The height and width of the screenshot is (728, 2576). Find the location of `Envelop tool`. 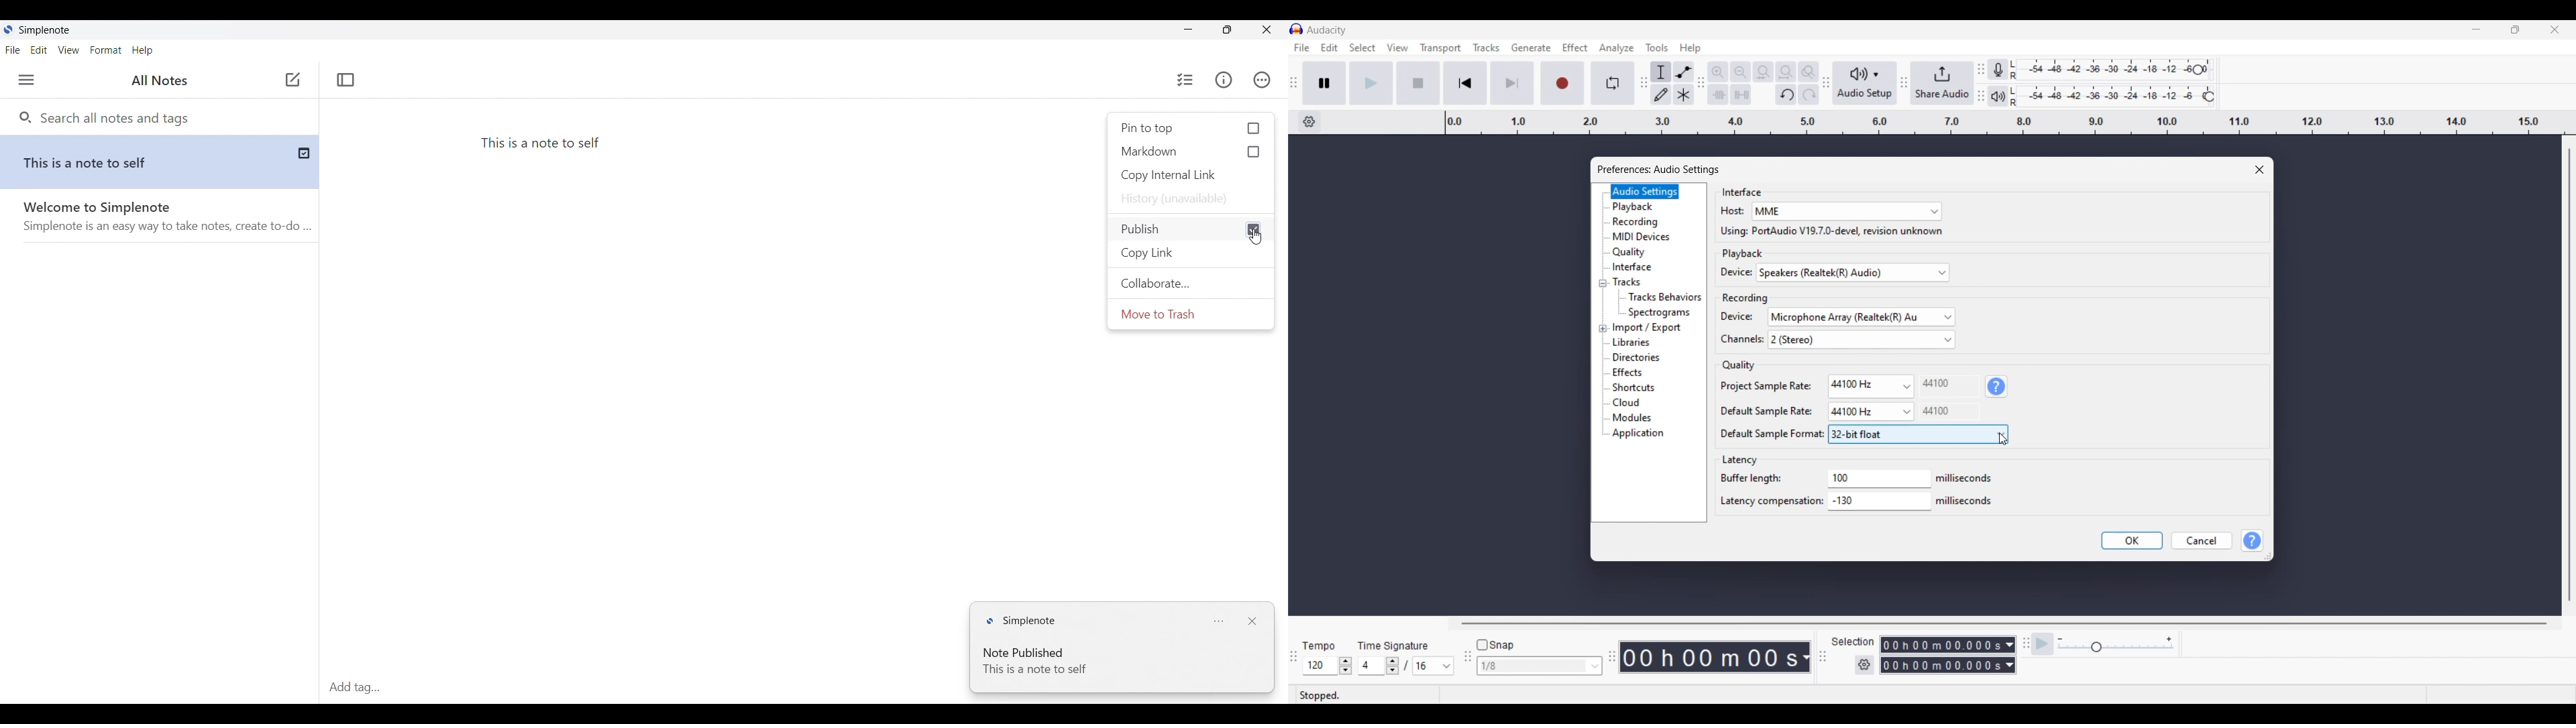

Envelop tool is located at coordinates (1683, 72).